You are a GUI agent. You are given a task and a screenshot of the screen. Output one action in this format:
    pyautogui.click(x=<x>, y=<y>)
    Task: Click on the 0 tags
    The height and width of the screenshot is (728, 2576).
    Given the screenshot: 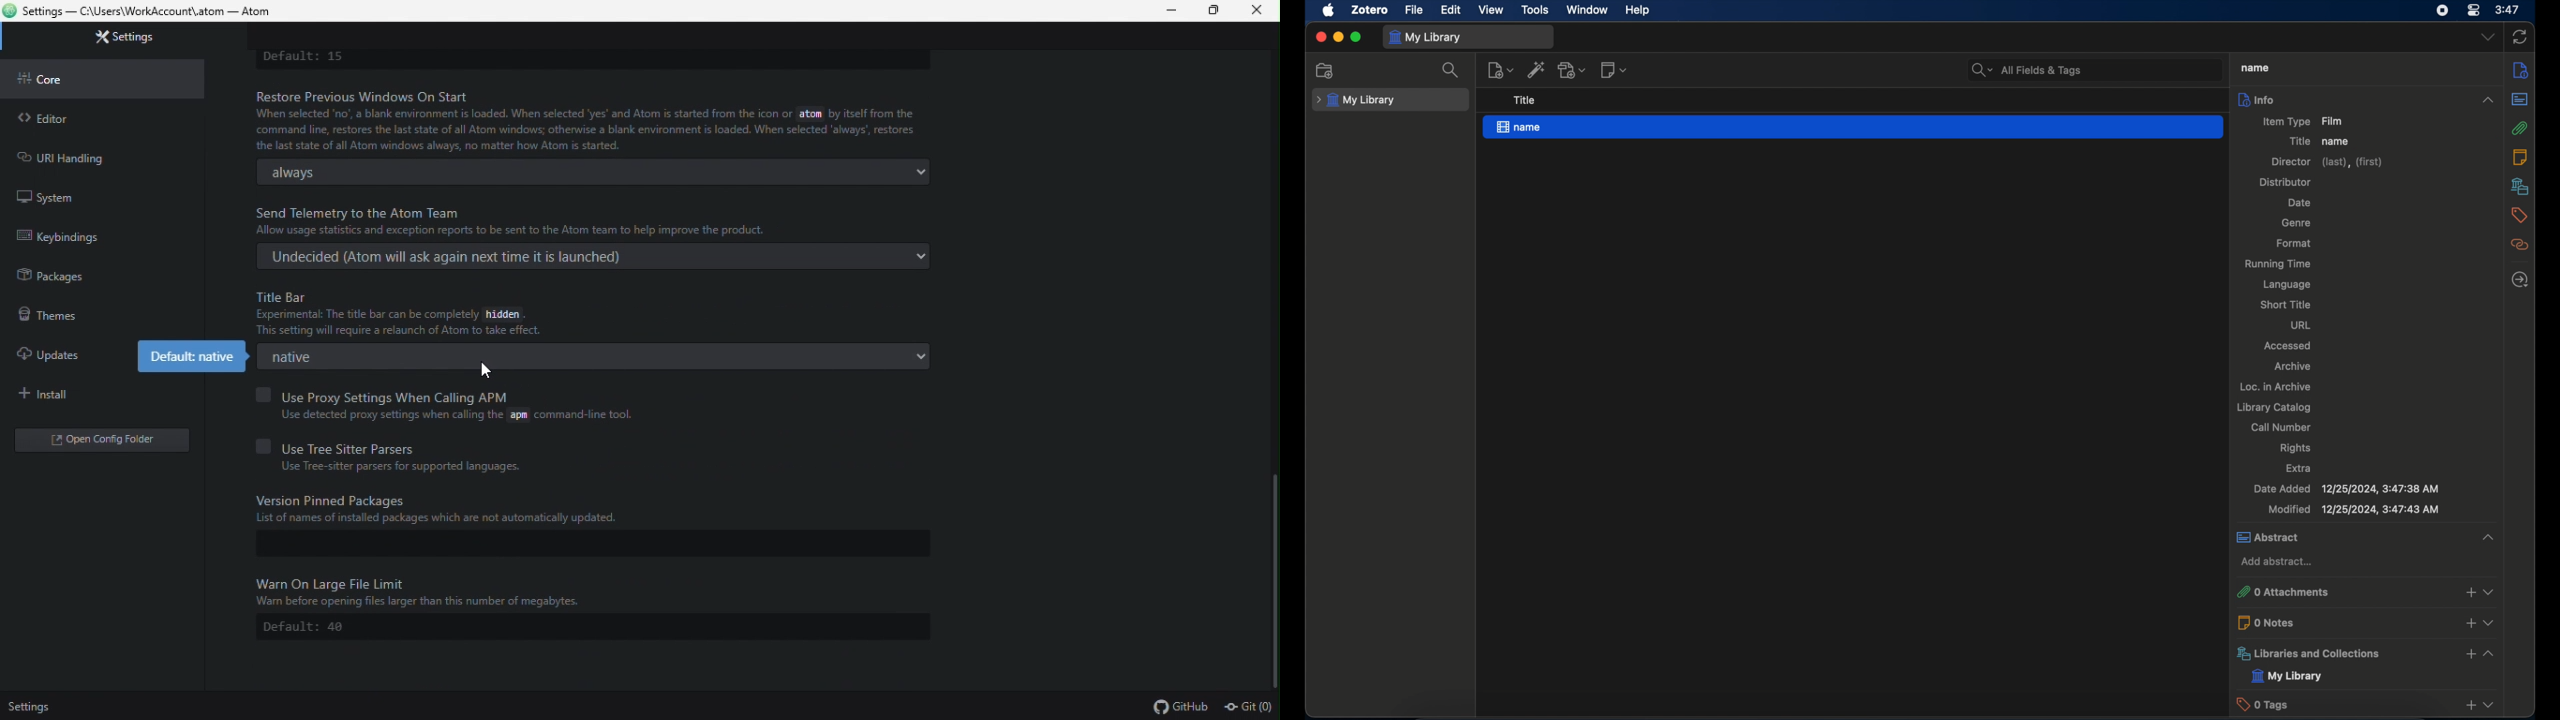 What is the action you would take?
    pyautogui.click(x=2341, y=705)
    